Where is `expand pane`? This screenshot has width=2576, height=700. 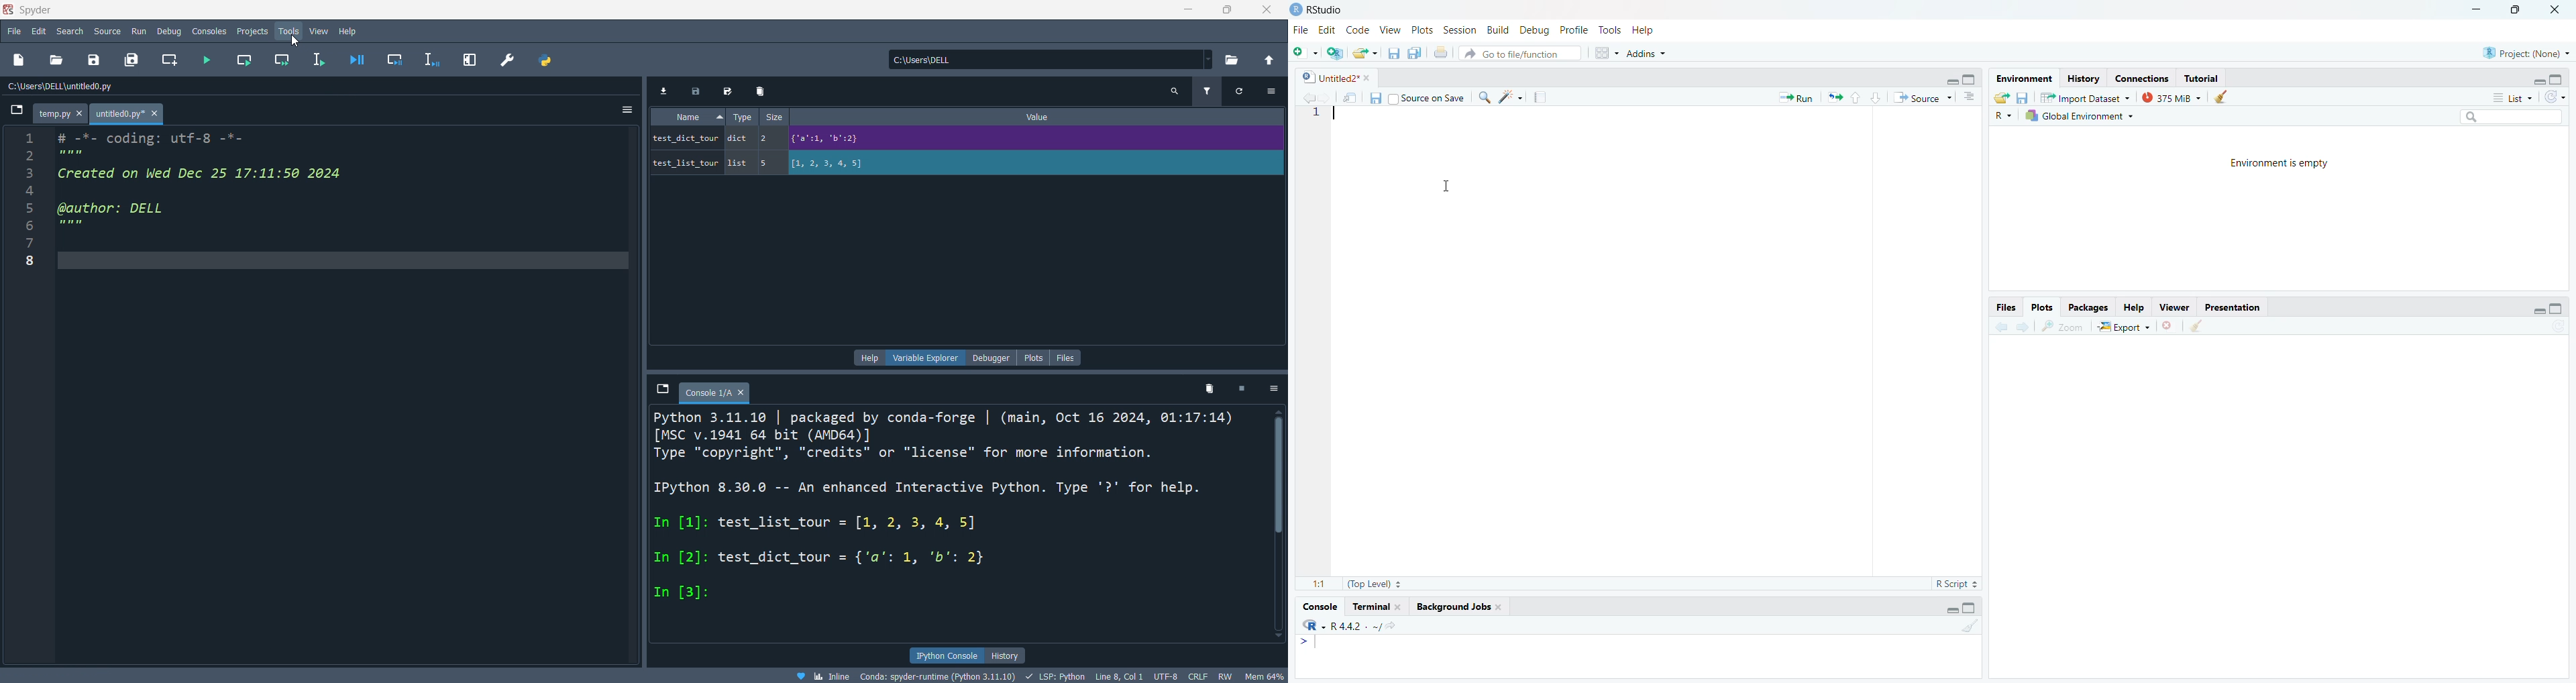 expand pane is located at coordinates (469, 60).